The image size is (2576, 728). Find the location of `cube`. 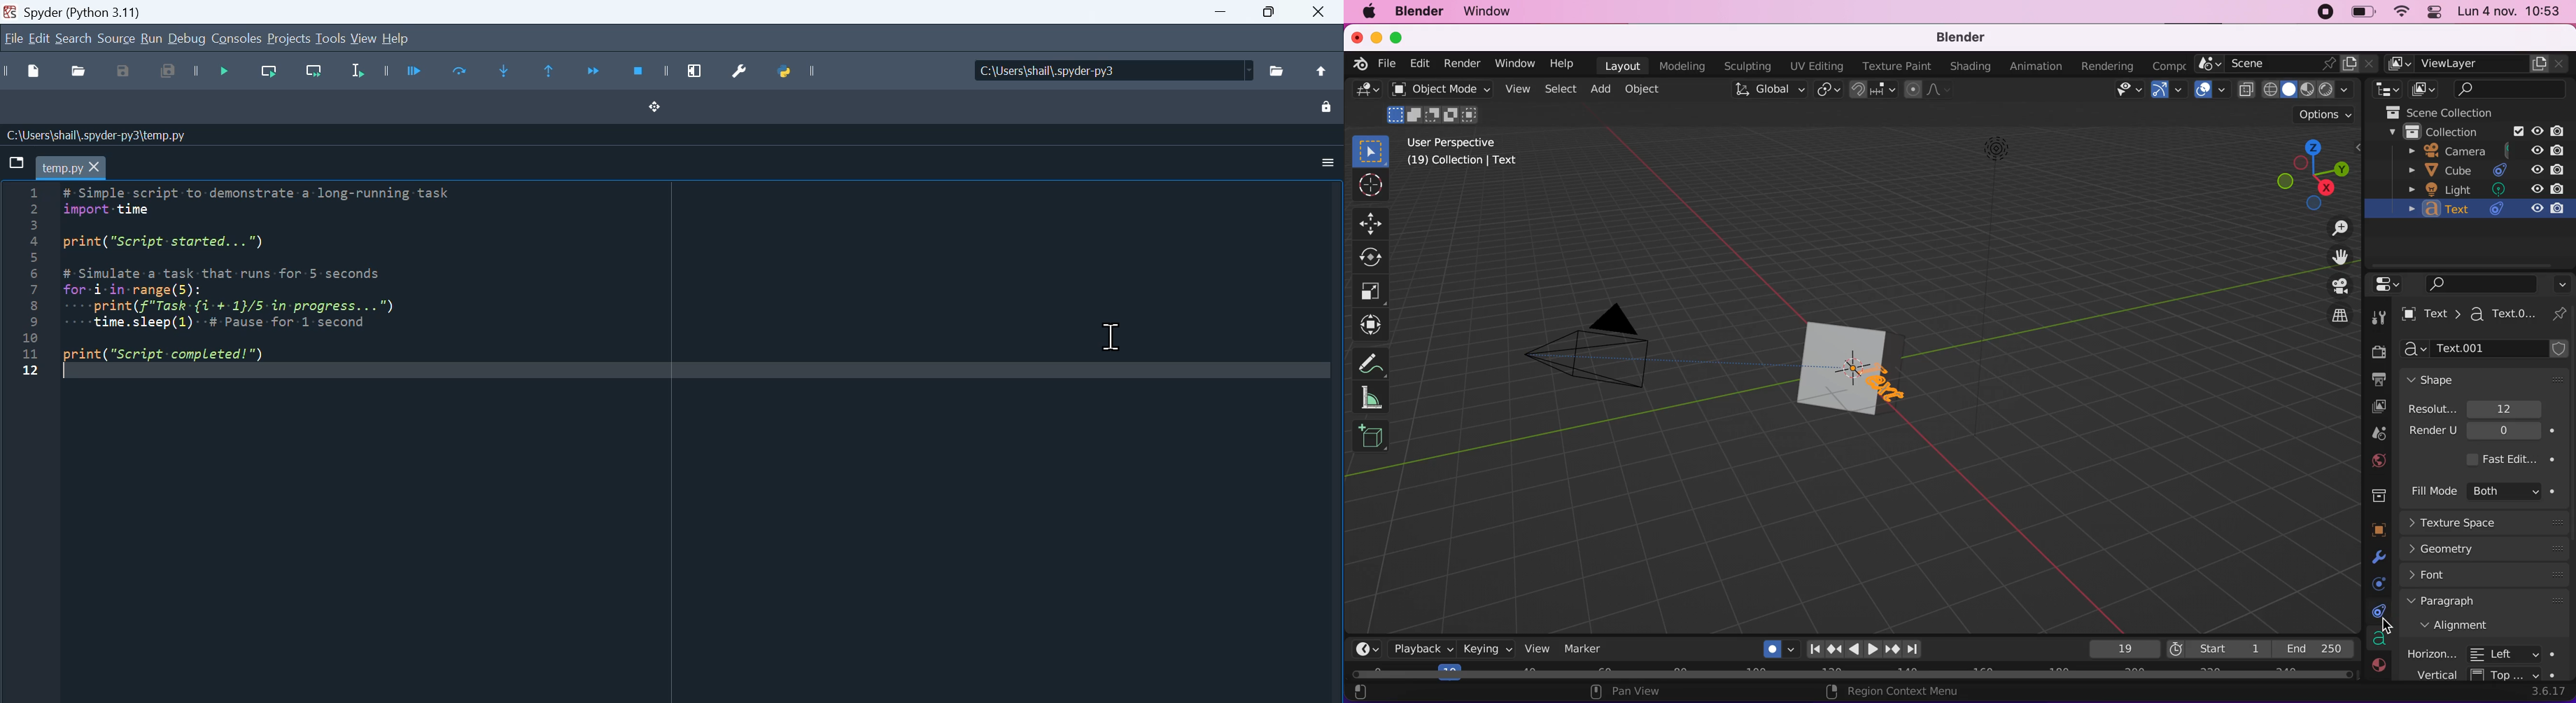

cube is located at coordinates (2480, 170).